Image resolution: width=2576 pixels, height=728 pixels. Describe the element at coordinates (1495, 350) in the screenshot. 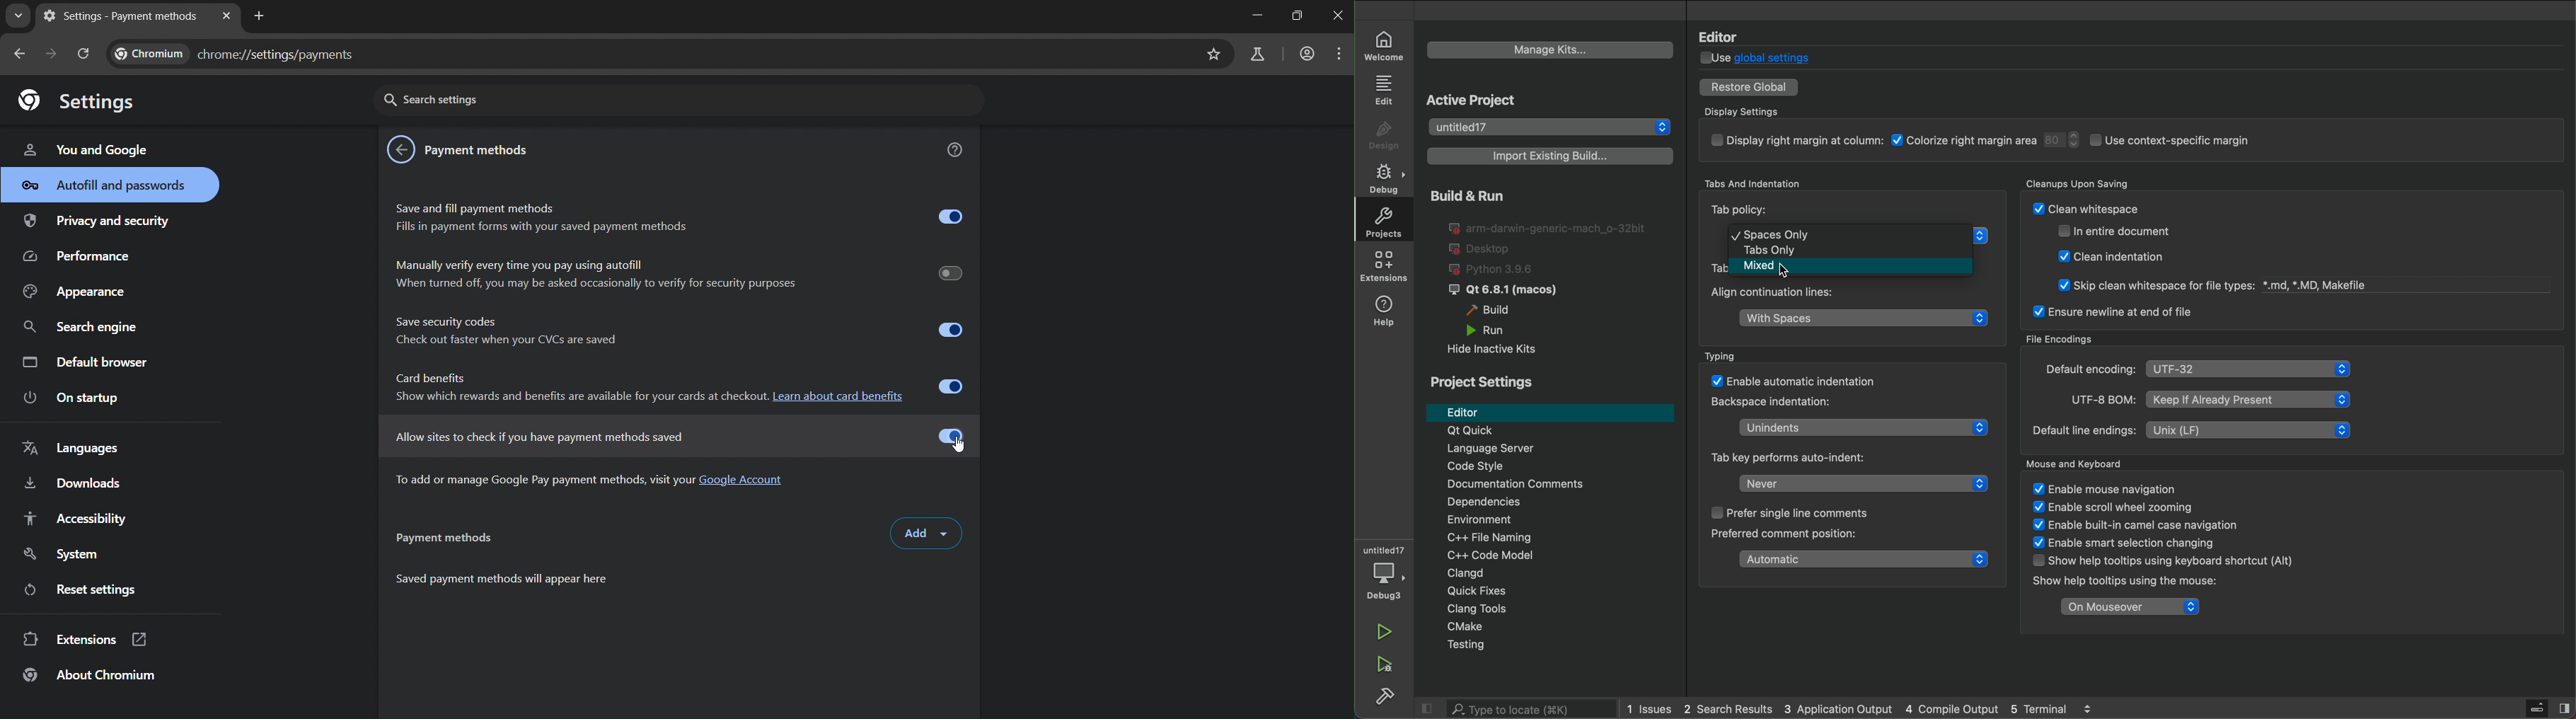

I see `hide inactive kits` at that location.